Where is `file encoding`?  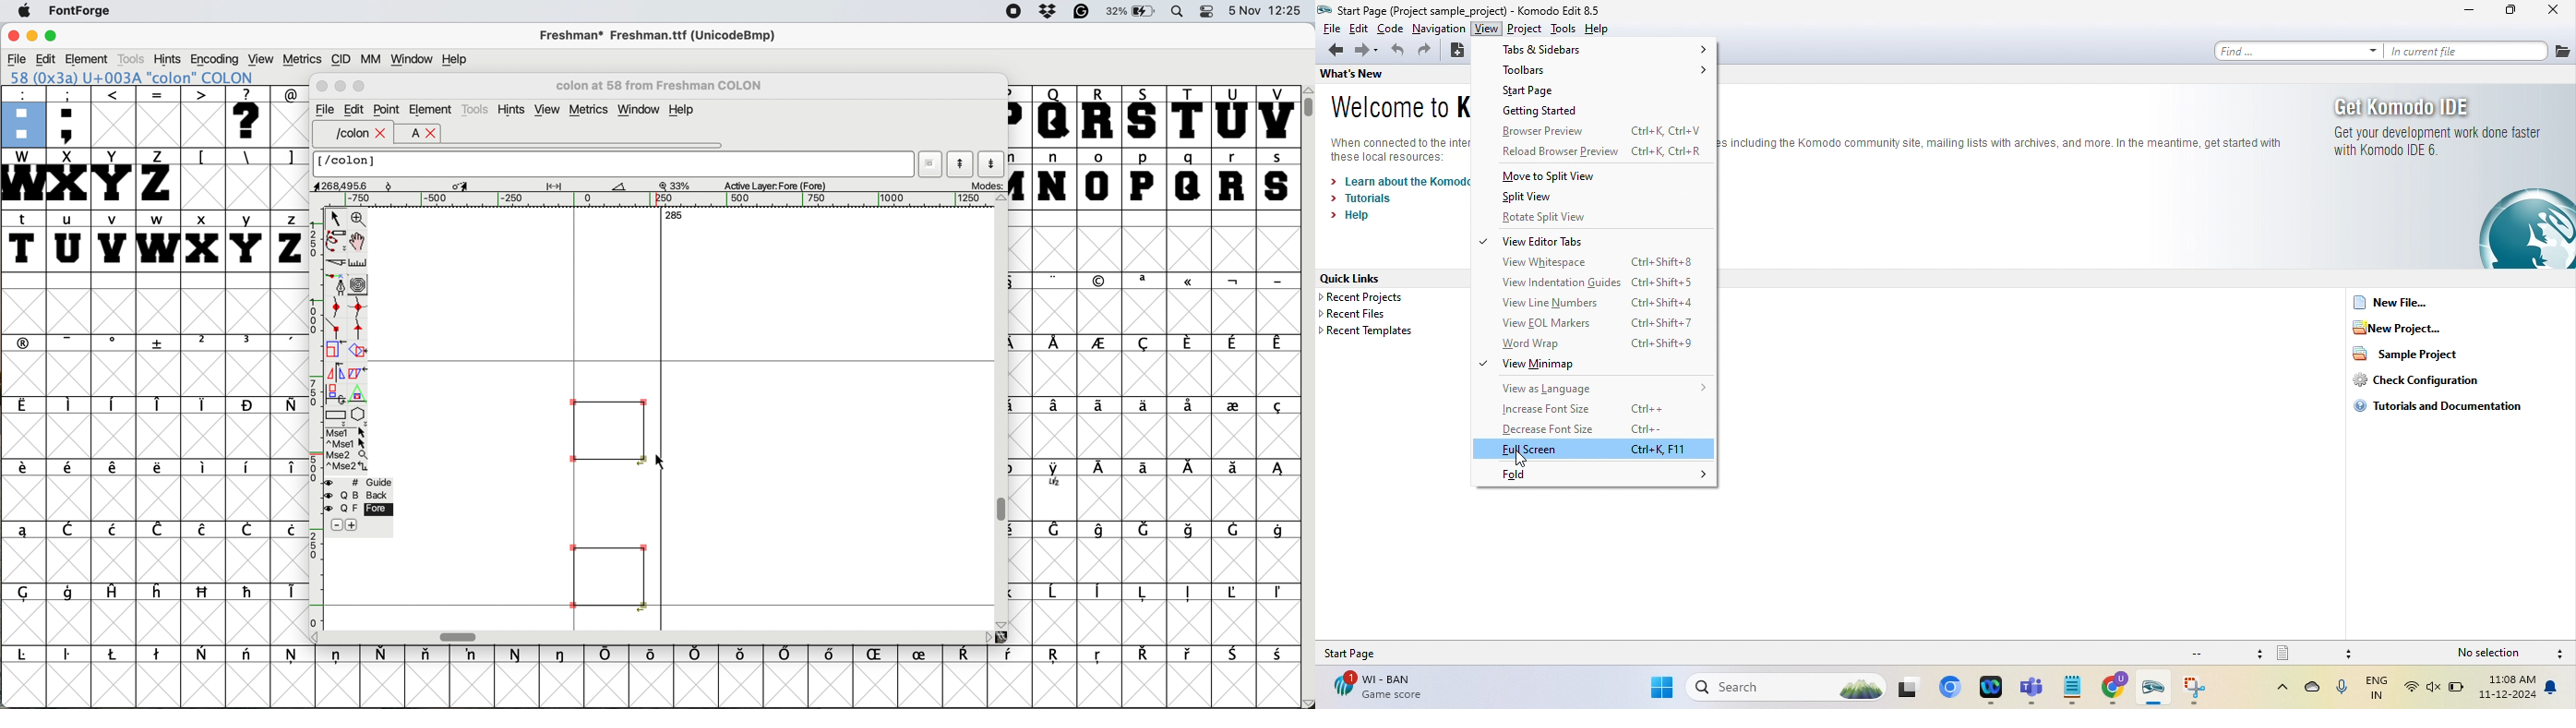 file encoding is located at coordinates (2224, 653).